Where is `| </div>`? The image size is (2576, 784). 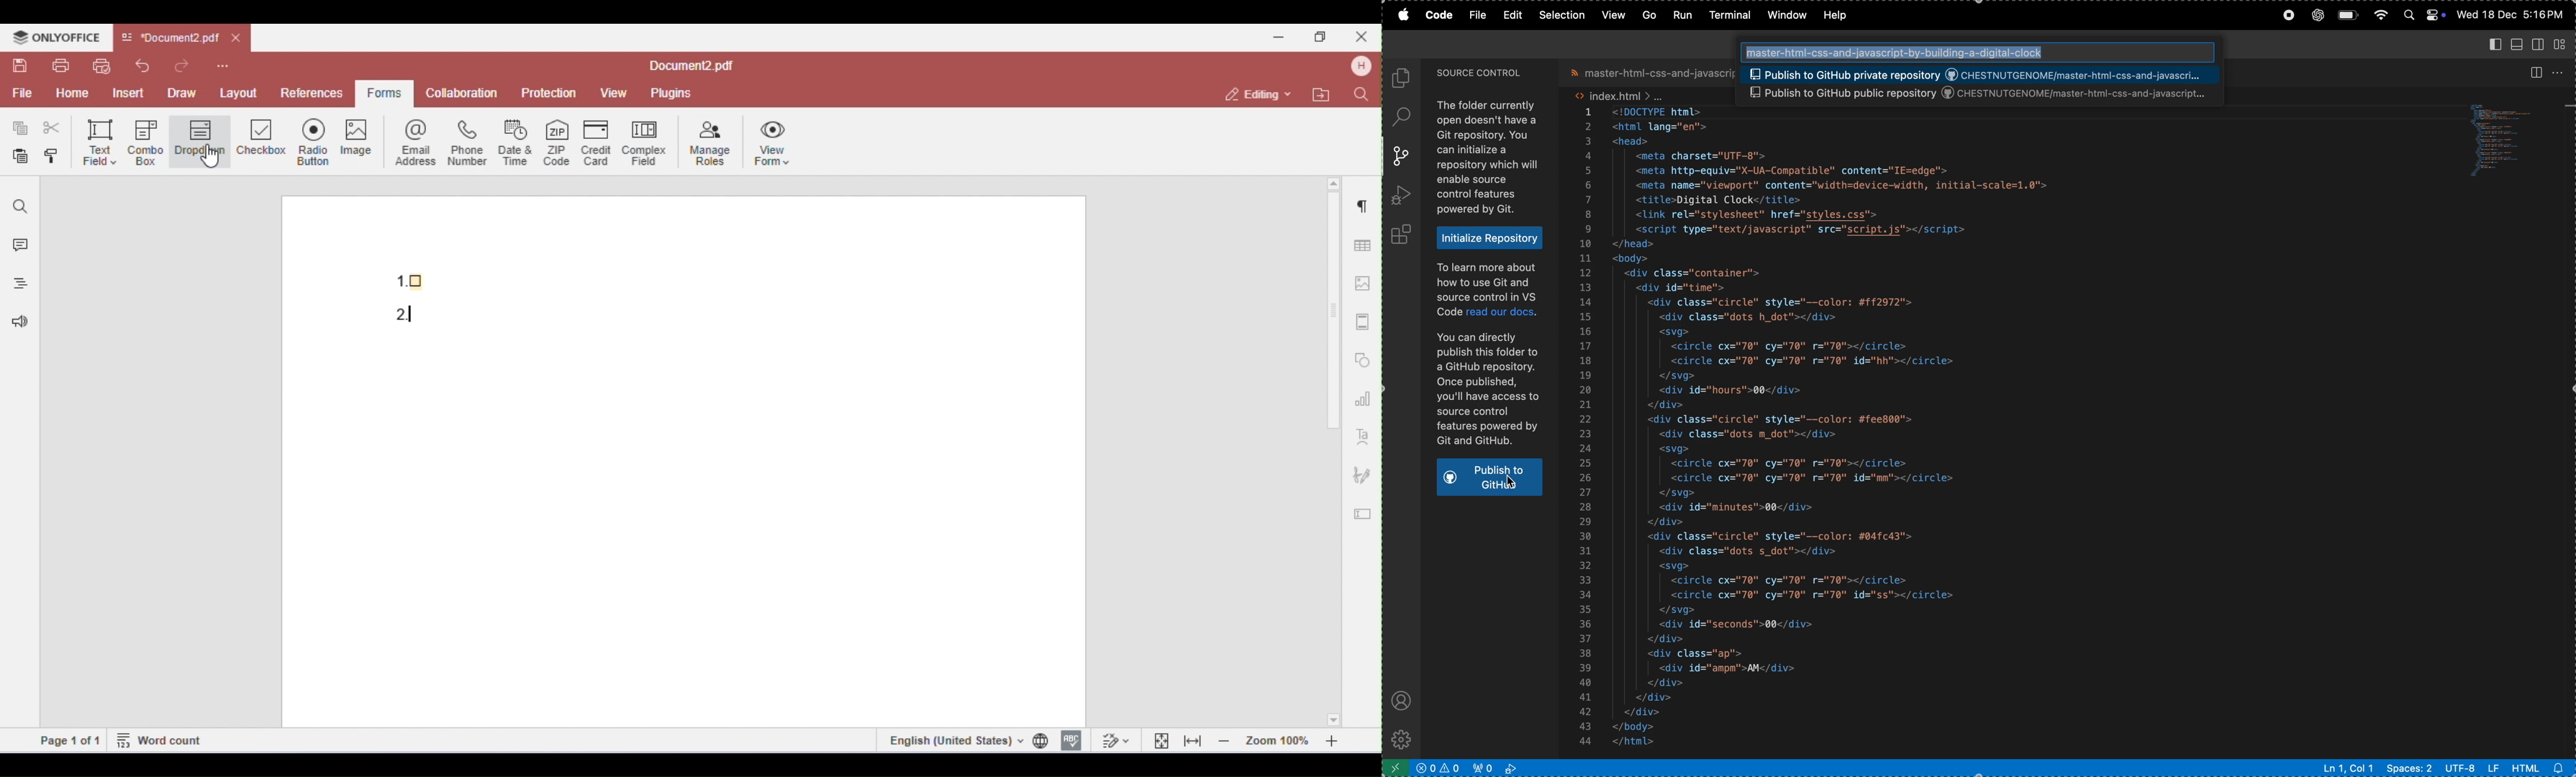 | </div> is located at coordinates (1660, 698).